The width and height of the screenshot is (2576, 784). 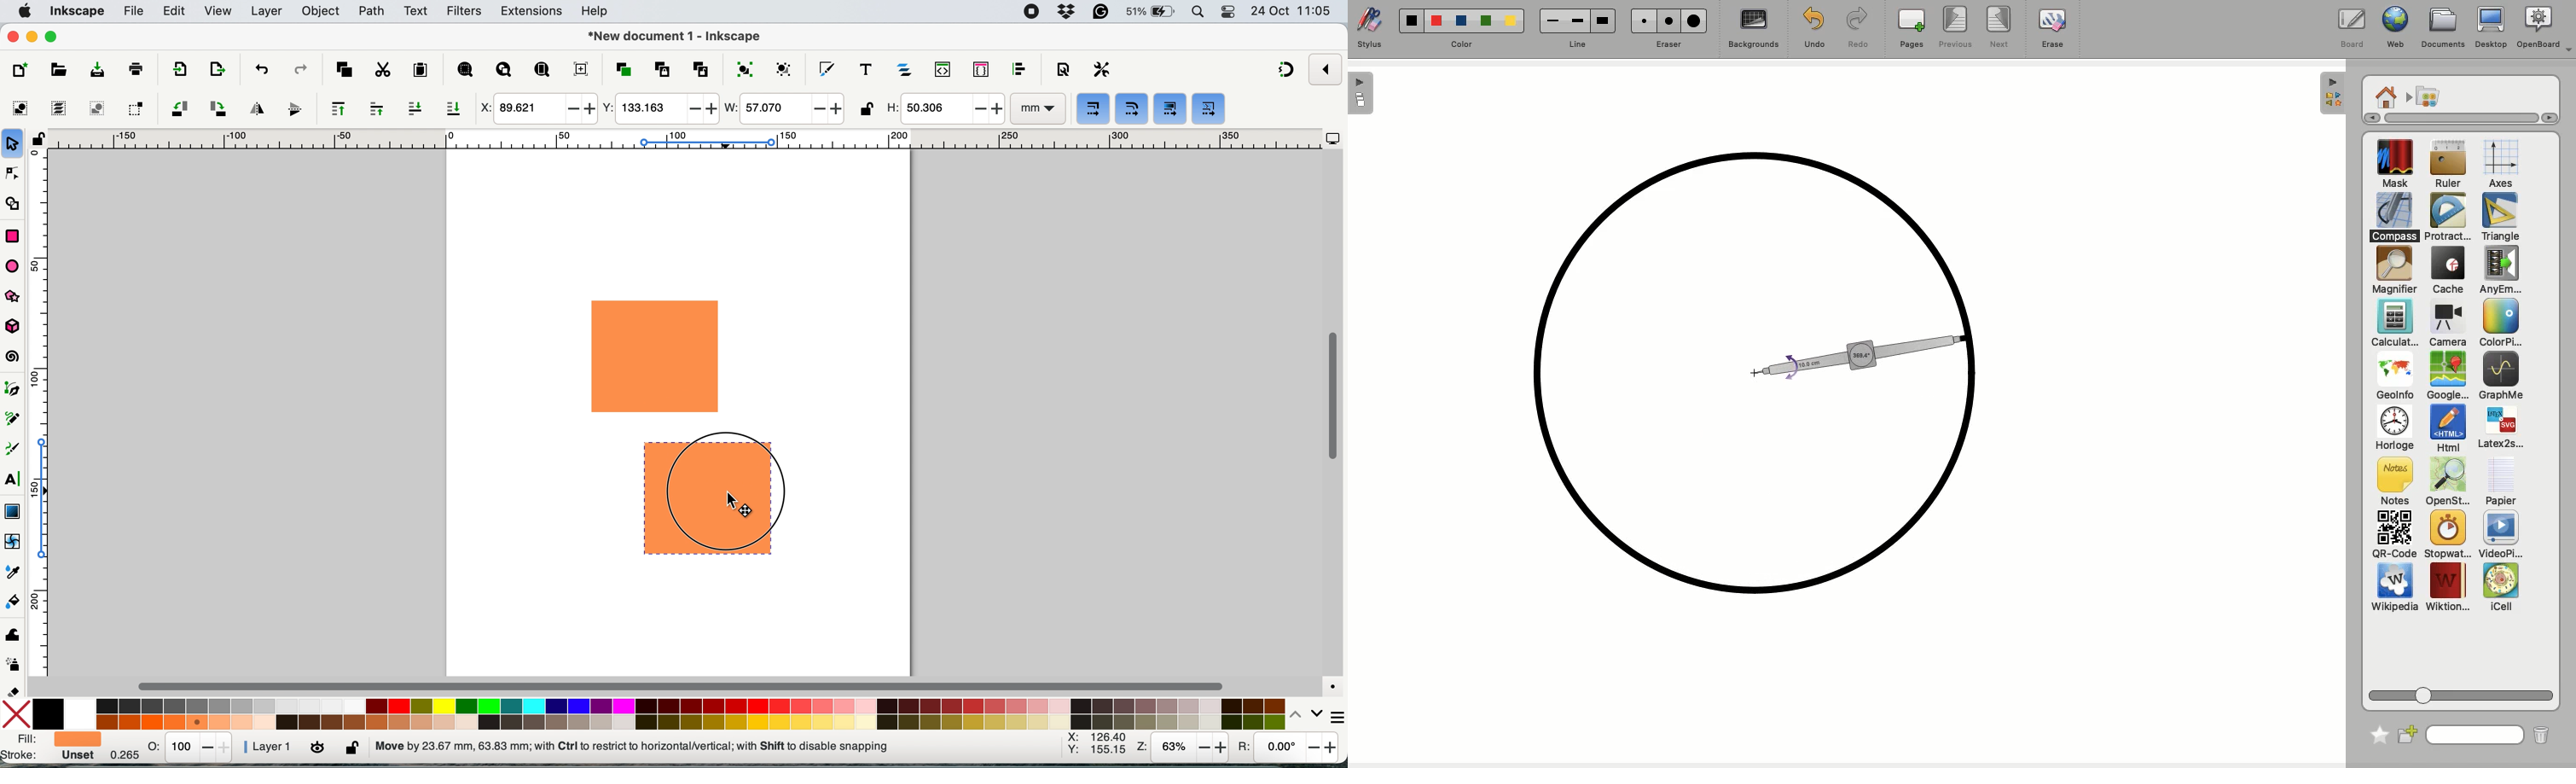 I want to click on xml editor, so click(x=940, y=70).